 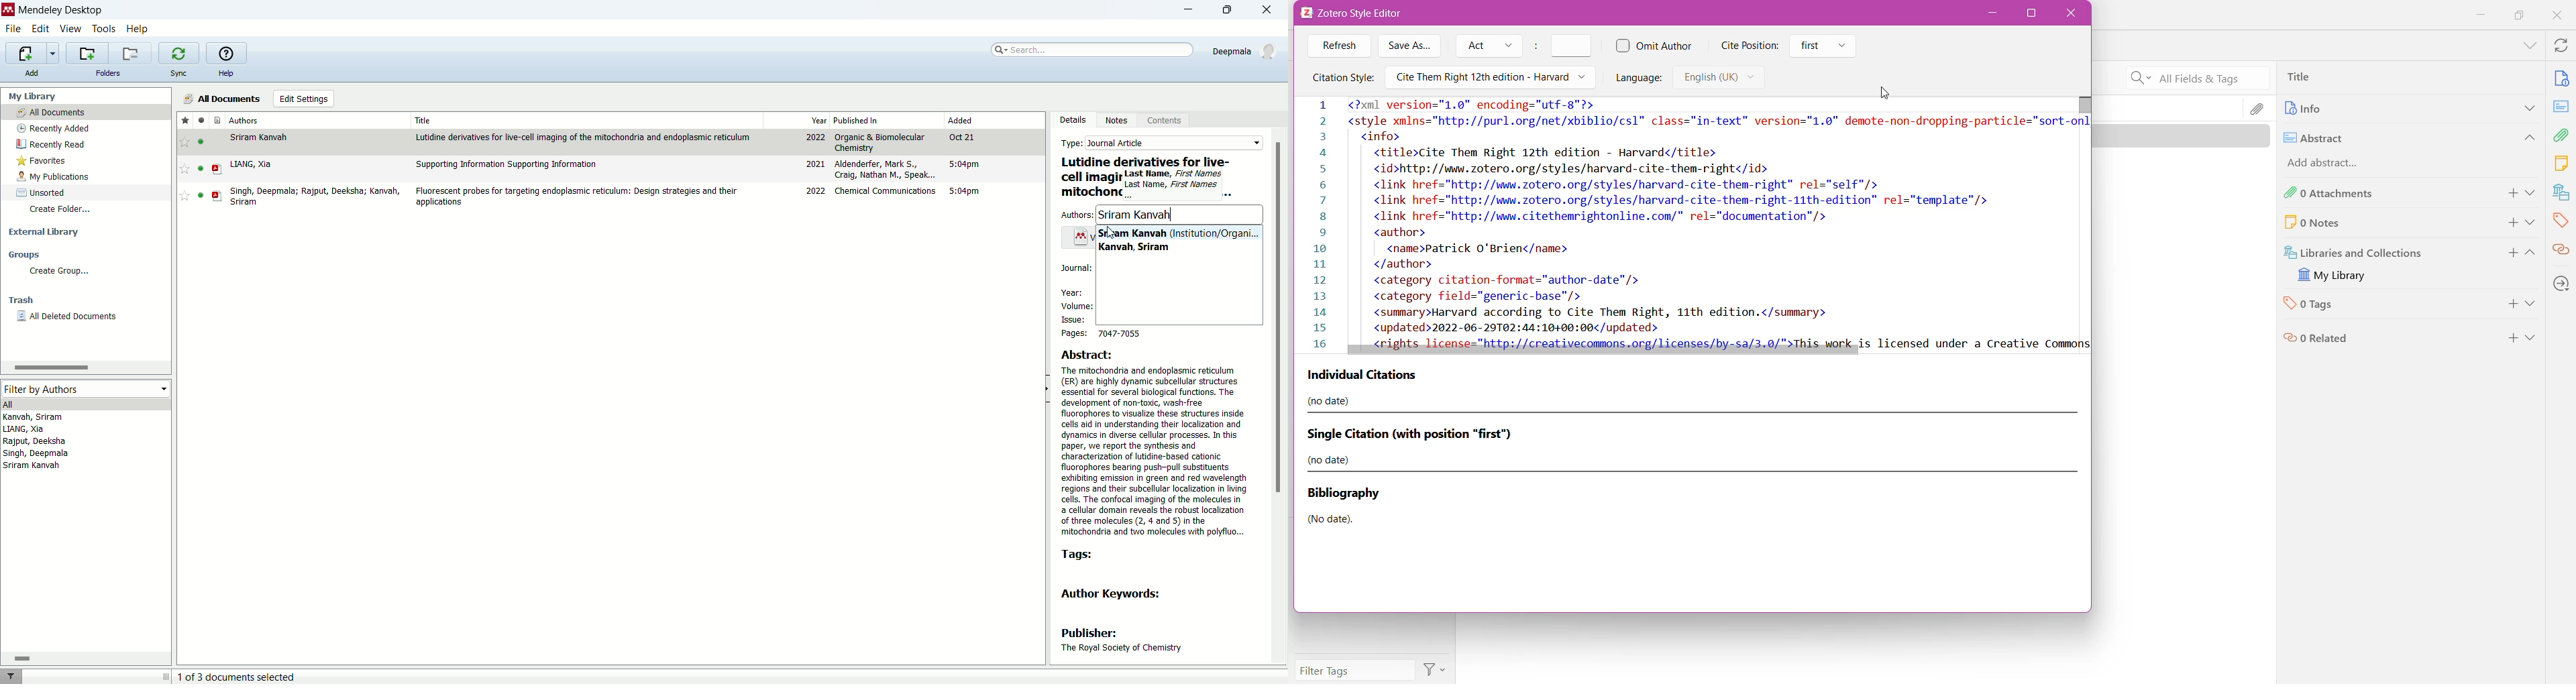 I want to click on added, so click(x=973, y=121).